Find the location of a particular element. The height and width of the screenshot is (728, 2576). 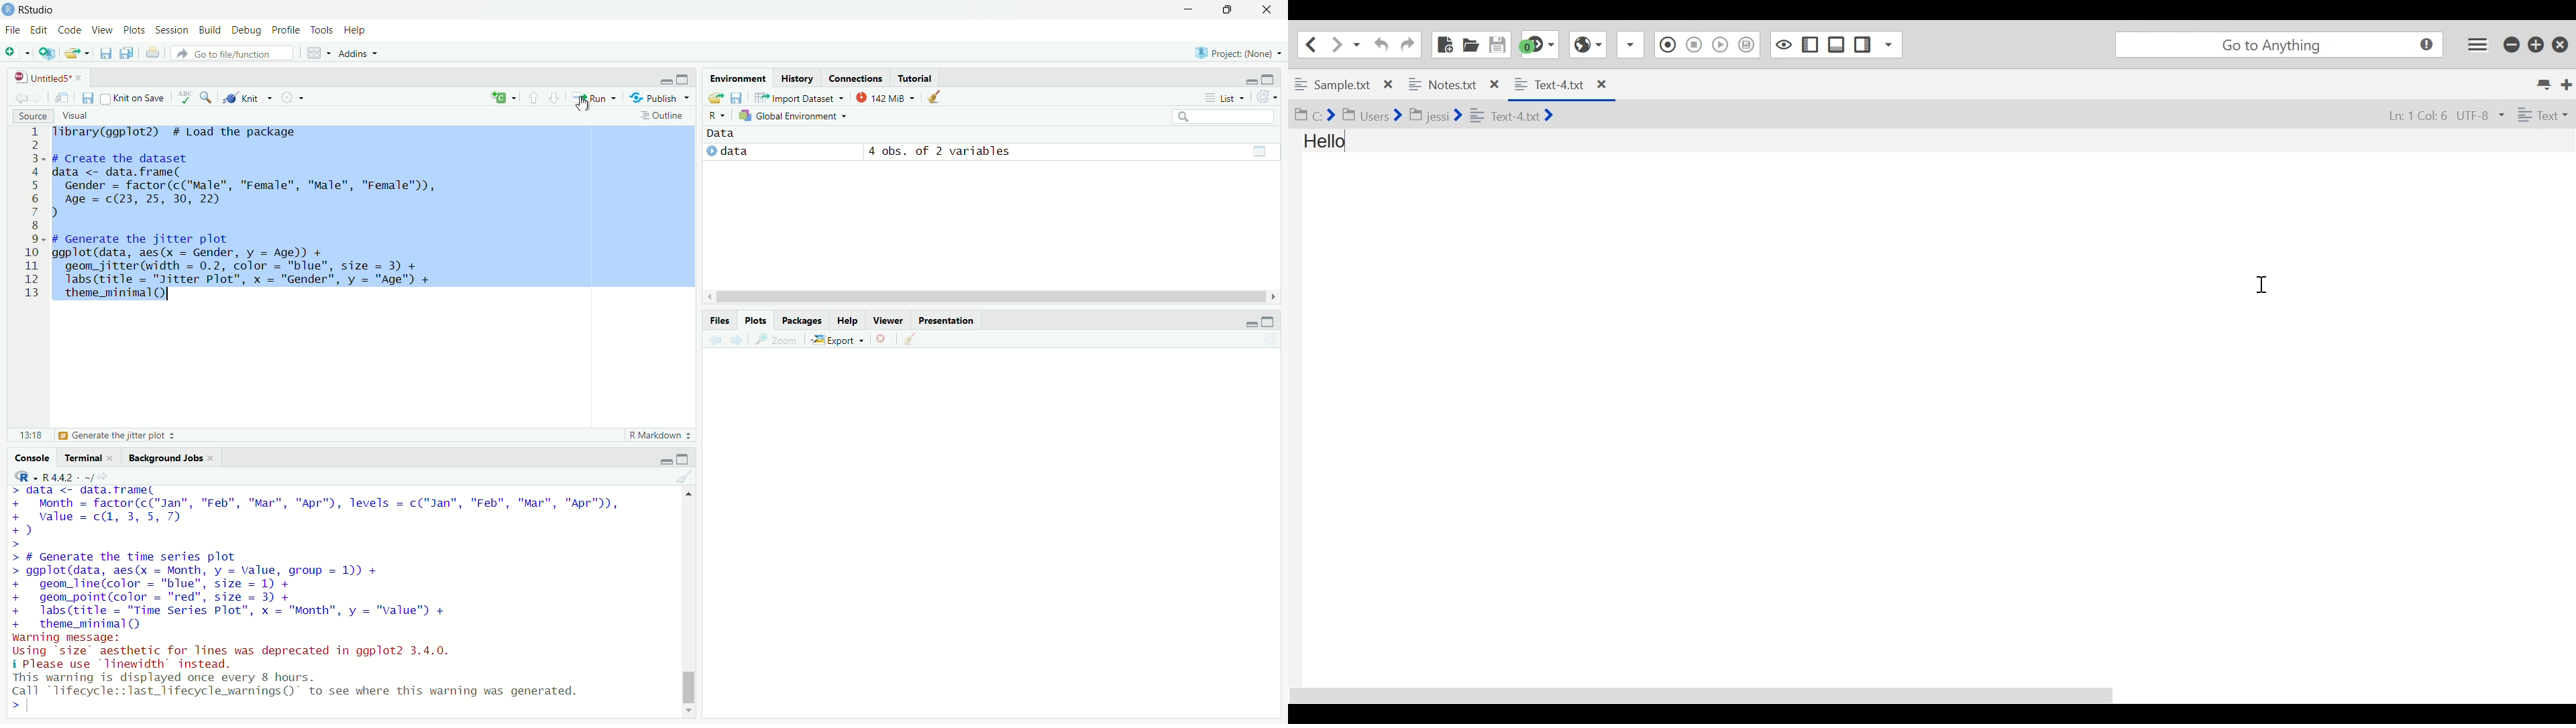

project: (None) is located at coordinates (1237, 53).